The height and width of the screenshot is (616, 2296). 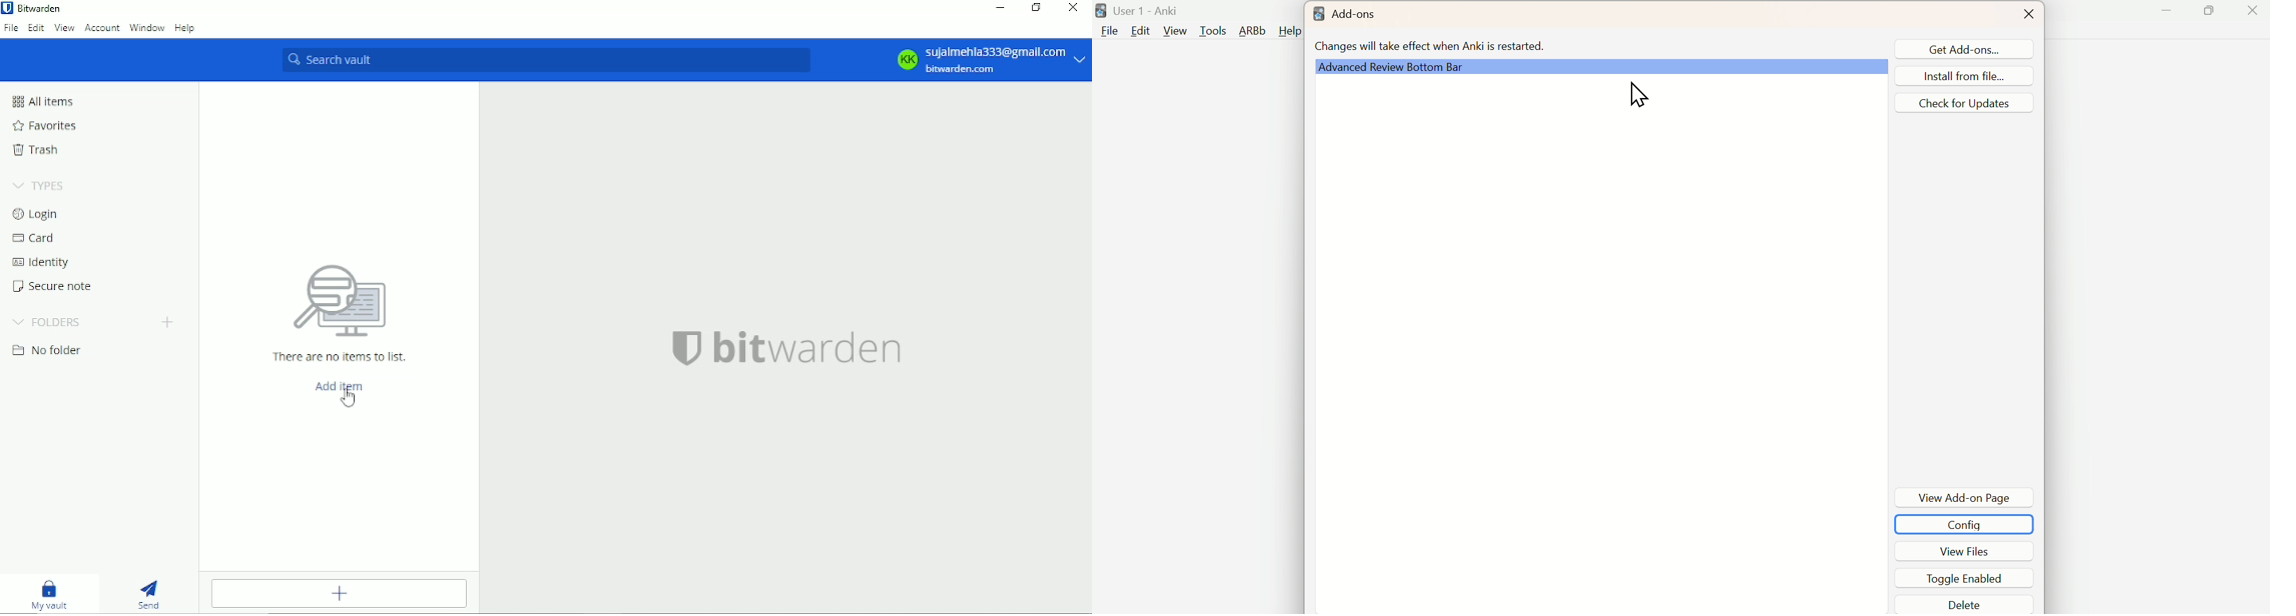 I want to click on Get Add-ons..., so click(x=1961, y=49).